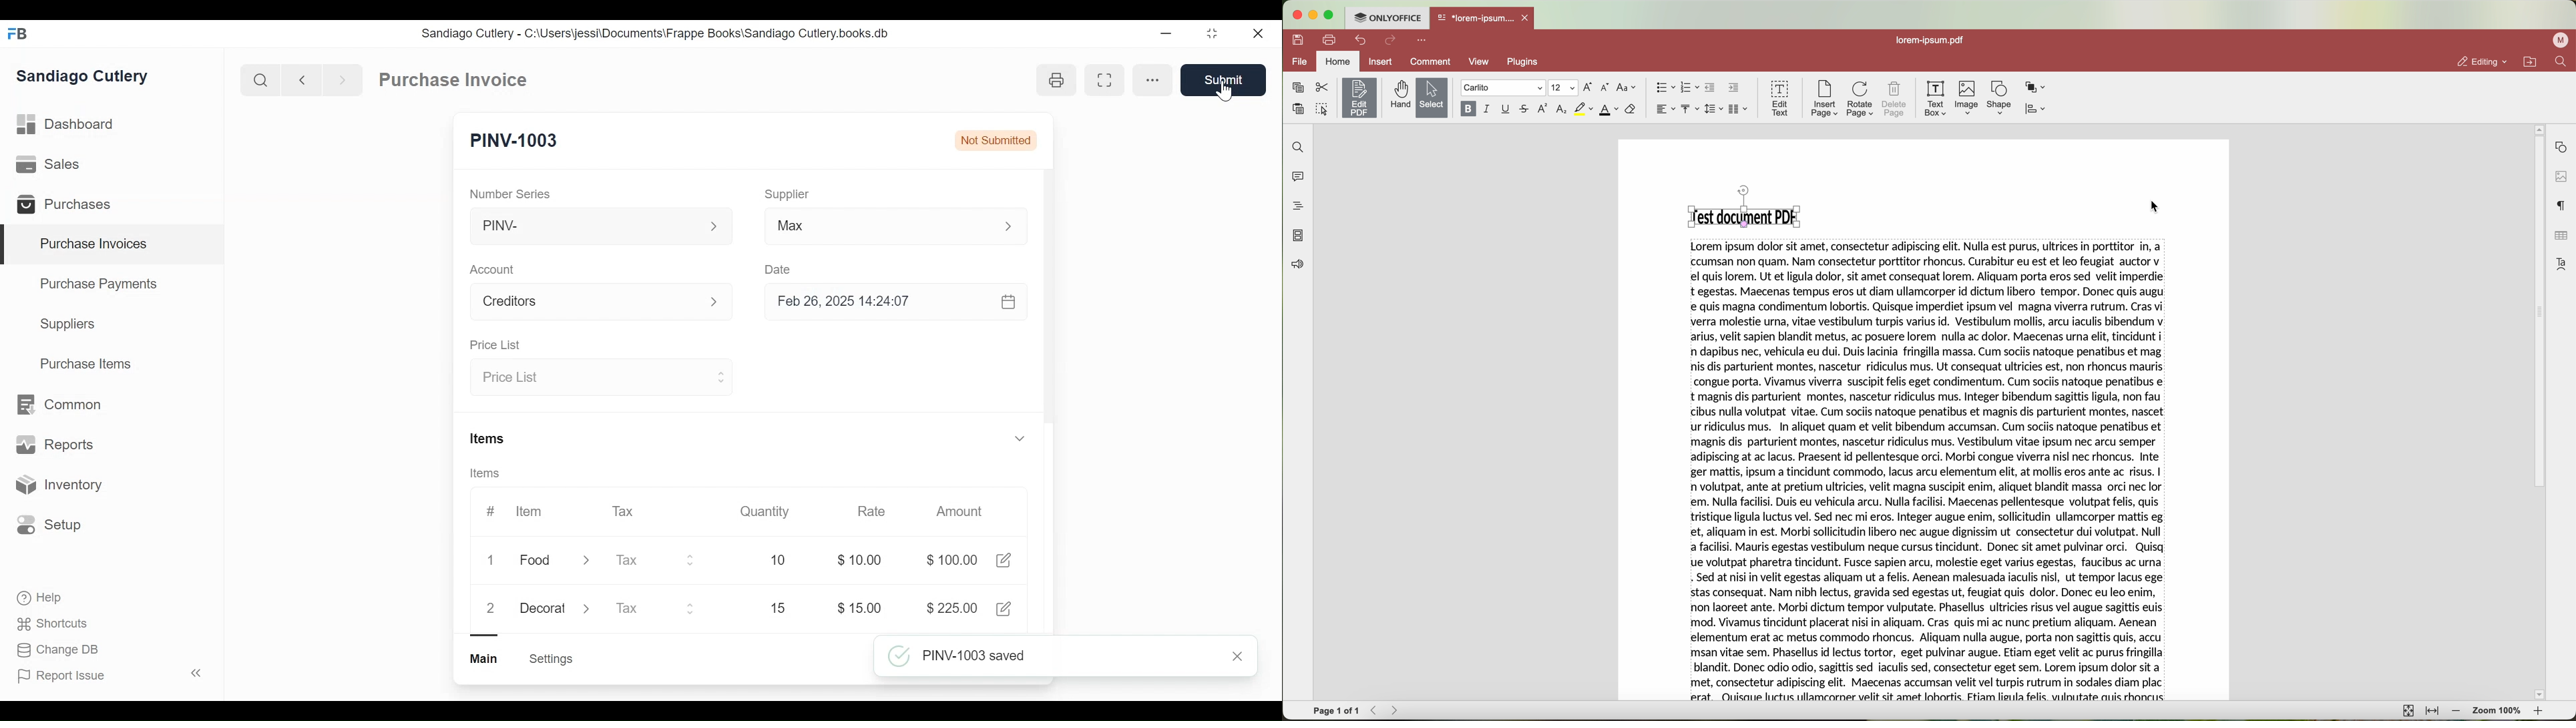 The image size is (2576, 728). I want to click on Expand, so click(722, 303).